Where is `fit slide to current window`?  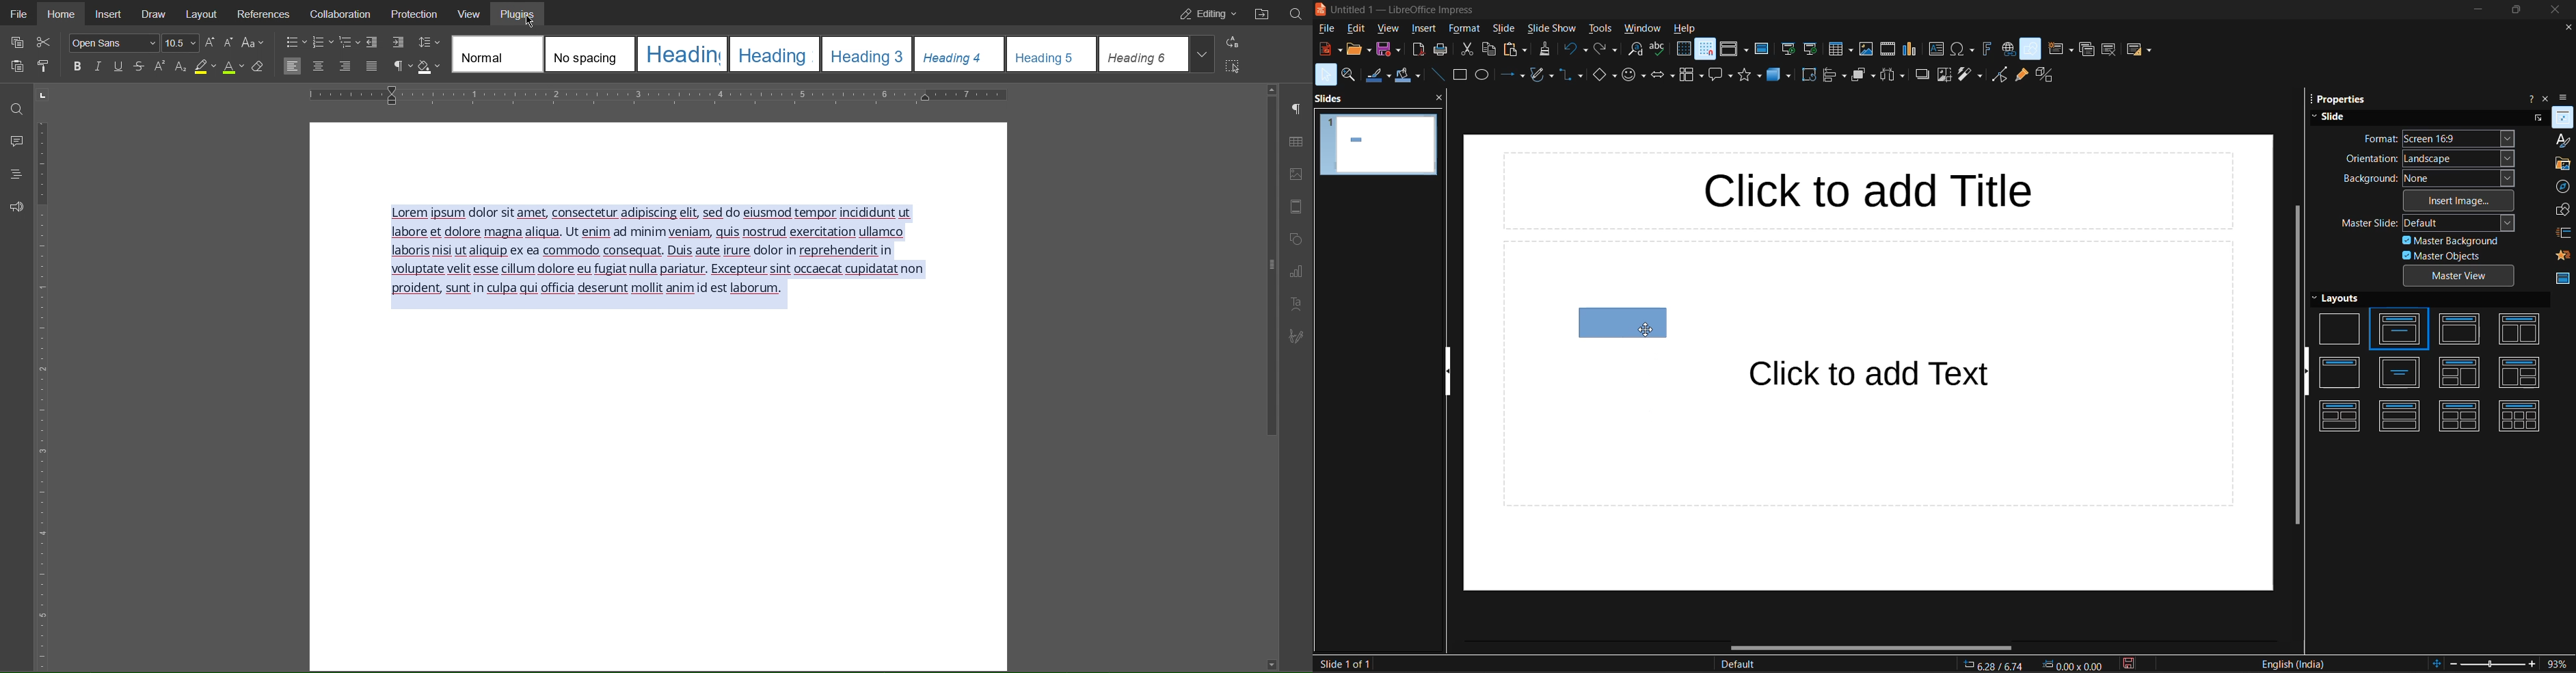 fit slide to current window is located at coordinates (2436, 662).